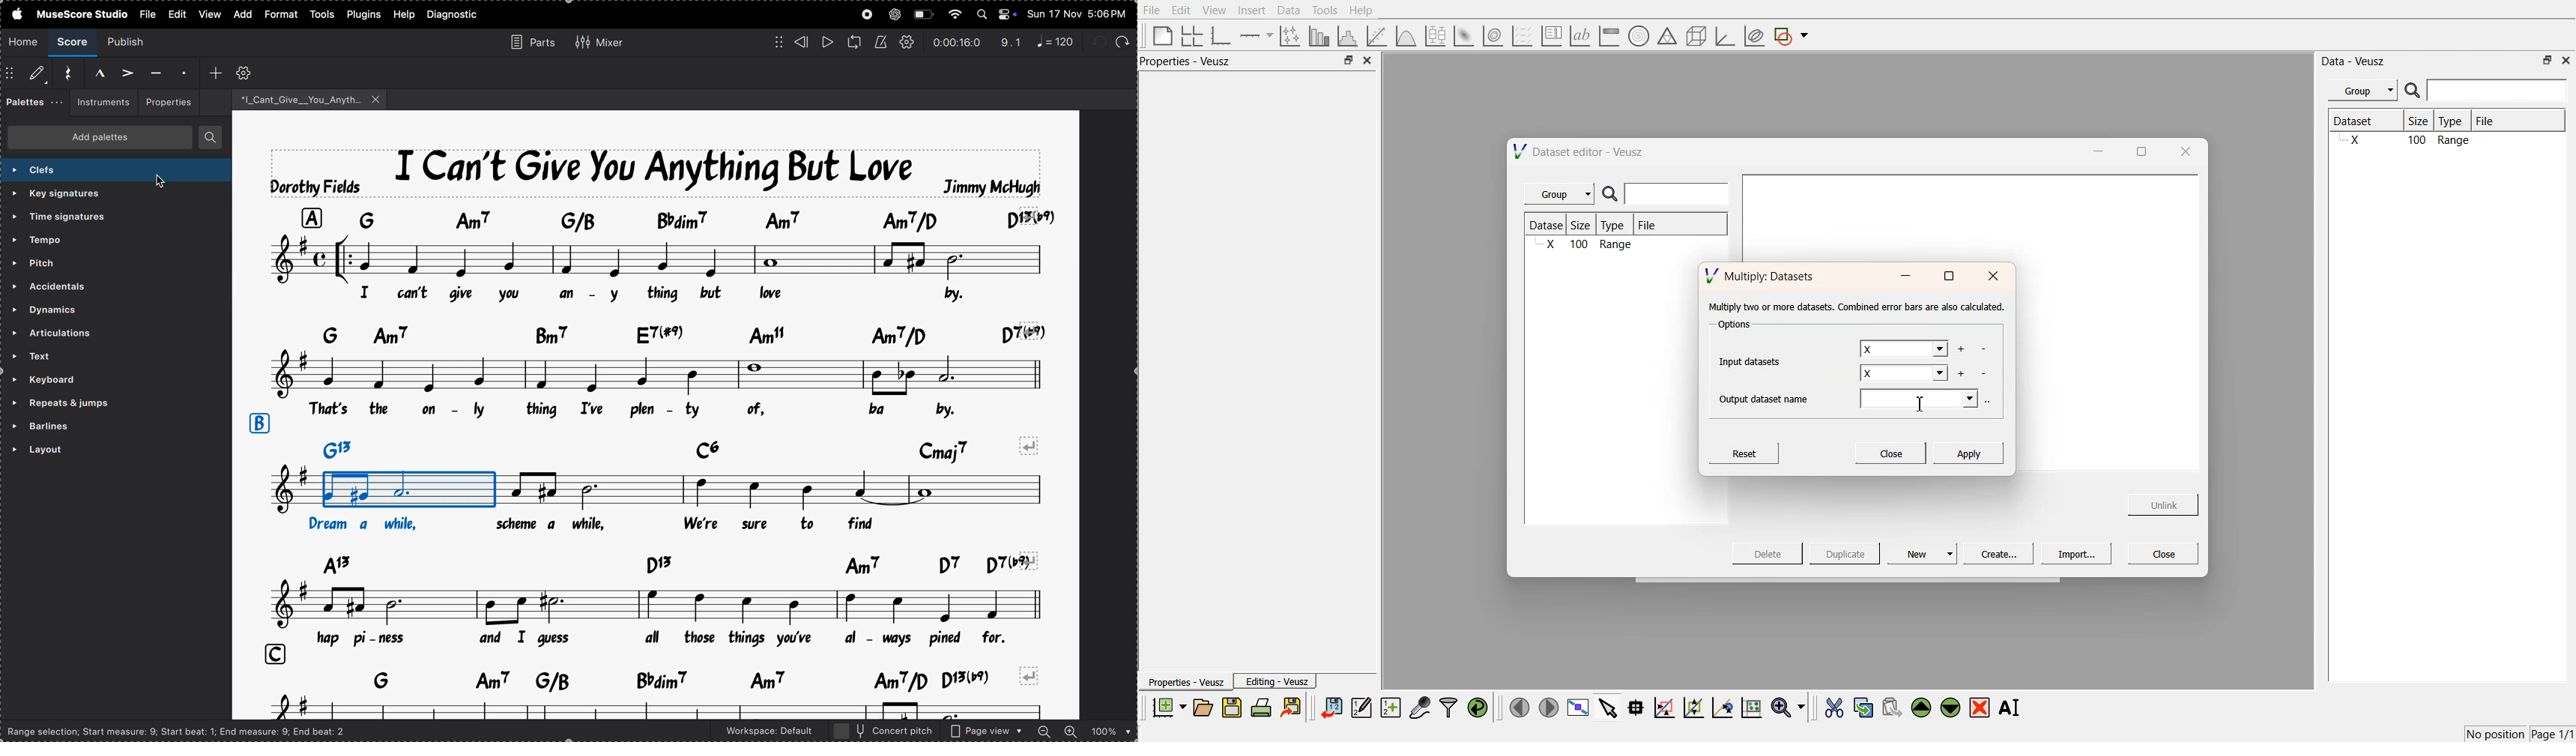  What do you see at coordinates (884, 731) in the screenshot?
I see `concert pitch` at bounding box center [884, 731].